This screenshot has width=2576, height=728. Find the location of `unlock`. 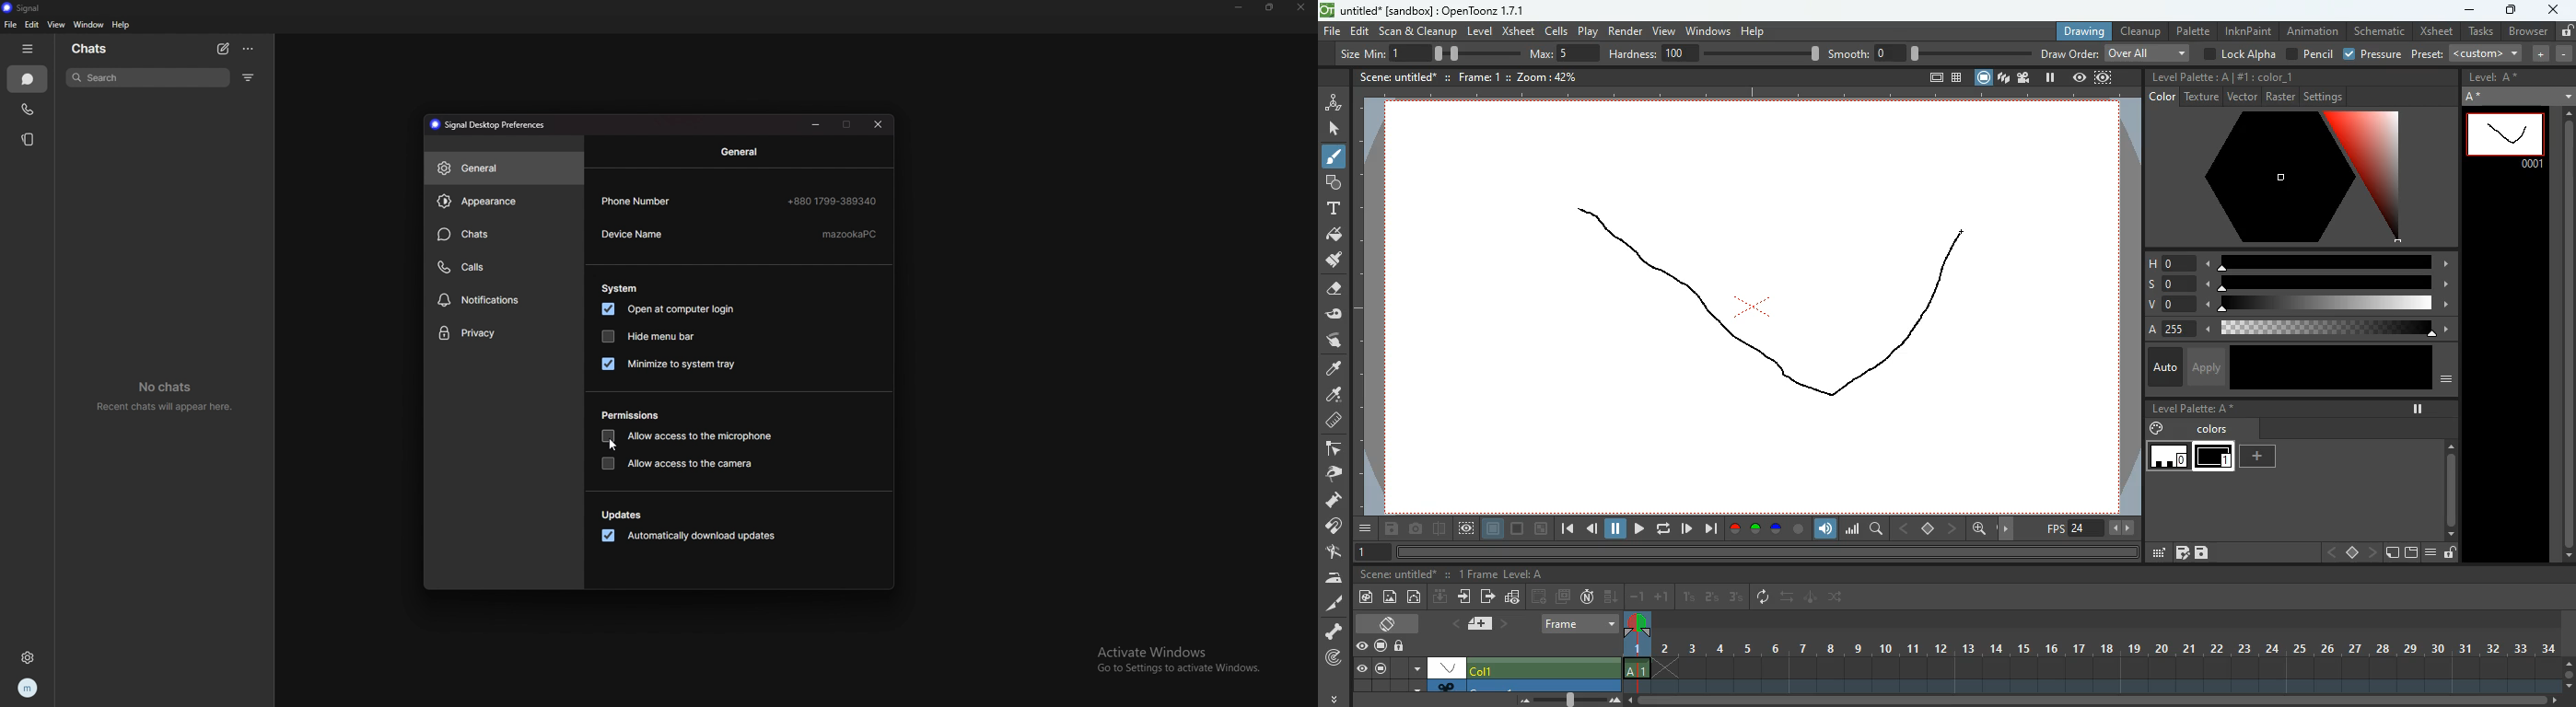

unlock is located at coordinates (2566, 30).